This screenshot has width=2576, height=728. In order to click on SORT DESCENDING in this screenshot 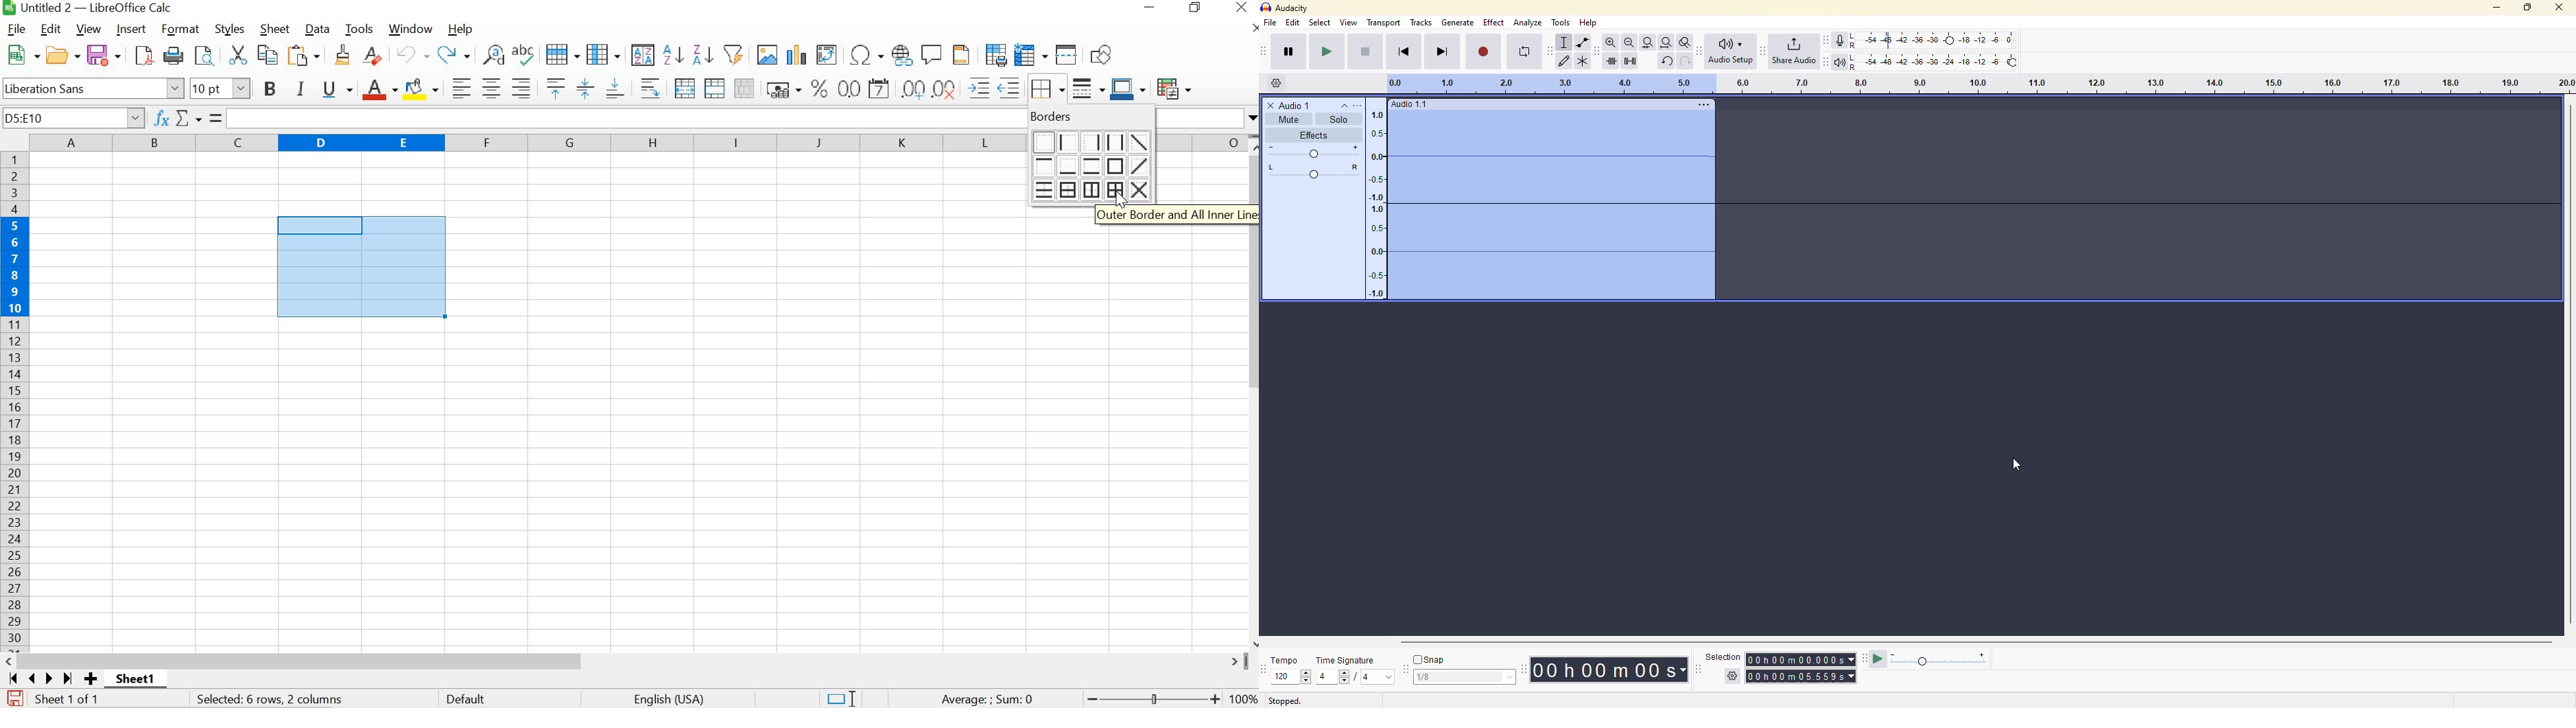, I will do `click(703, 55)`.